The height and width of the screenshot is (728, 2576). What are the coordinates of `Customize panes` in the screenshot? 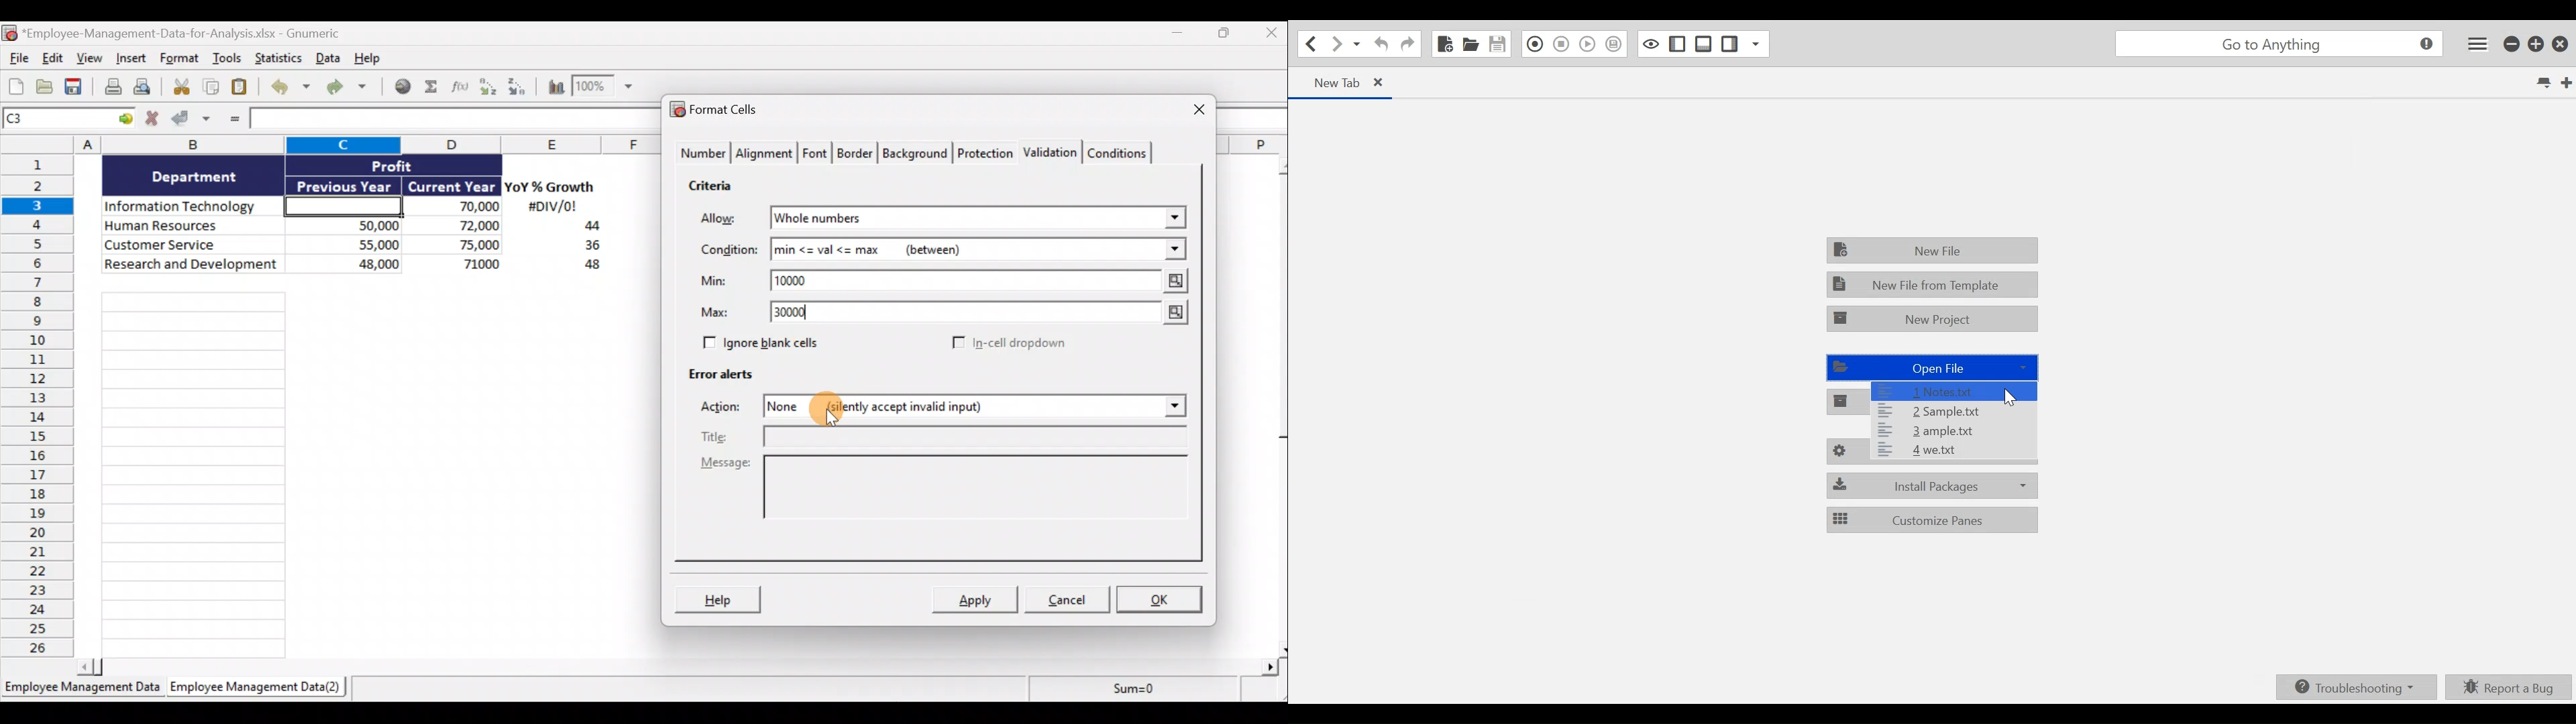 It's located at (1933, 520).